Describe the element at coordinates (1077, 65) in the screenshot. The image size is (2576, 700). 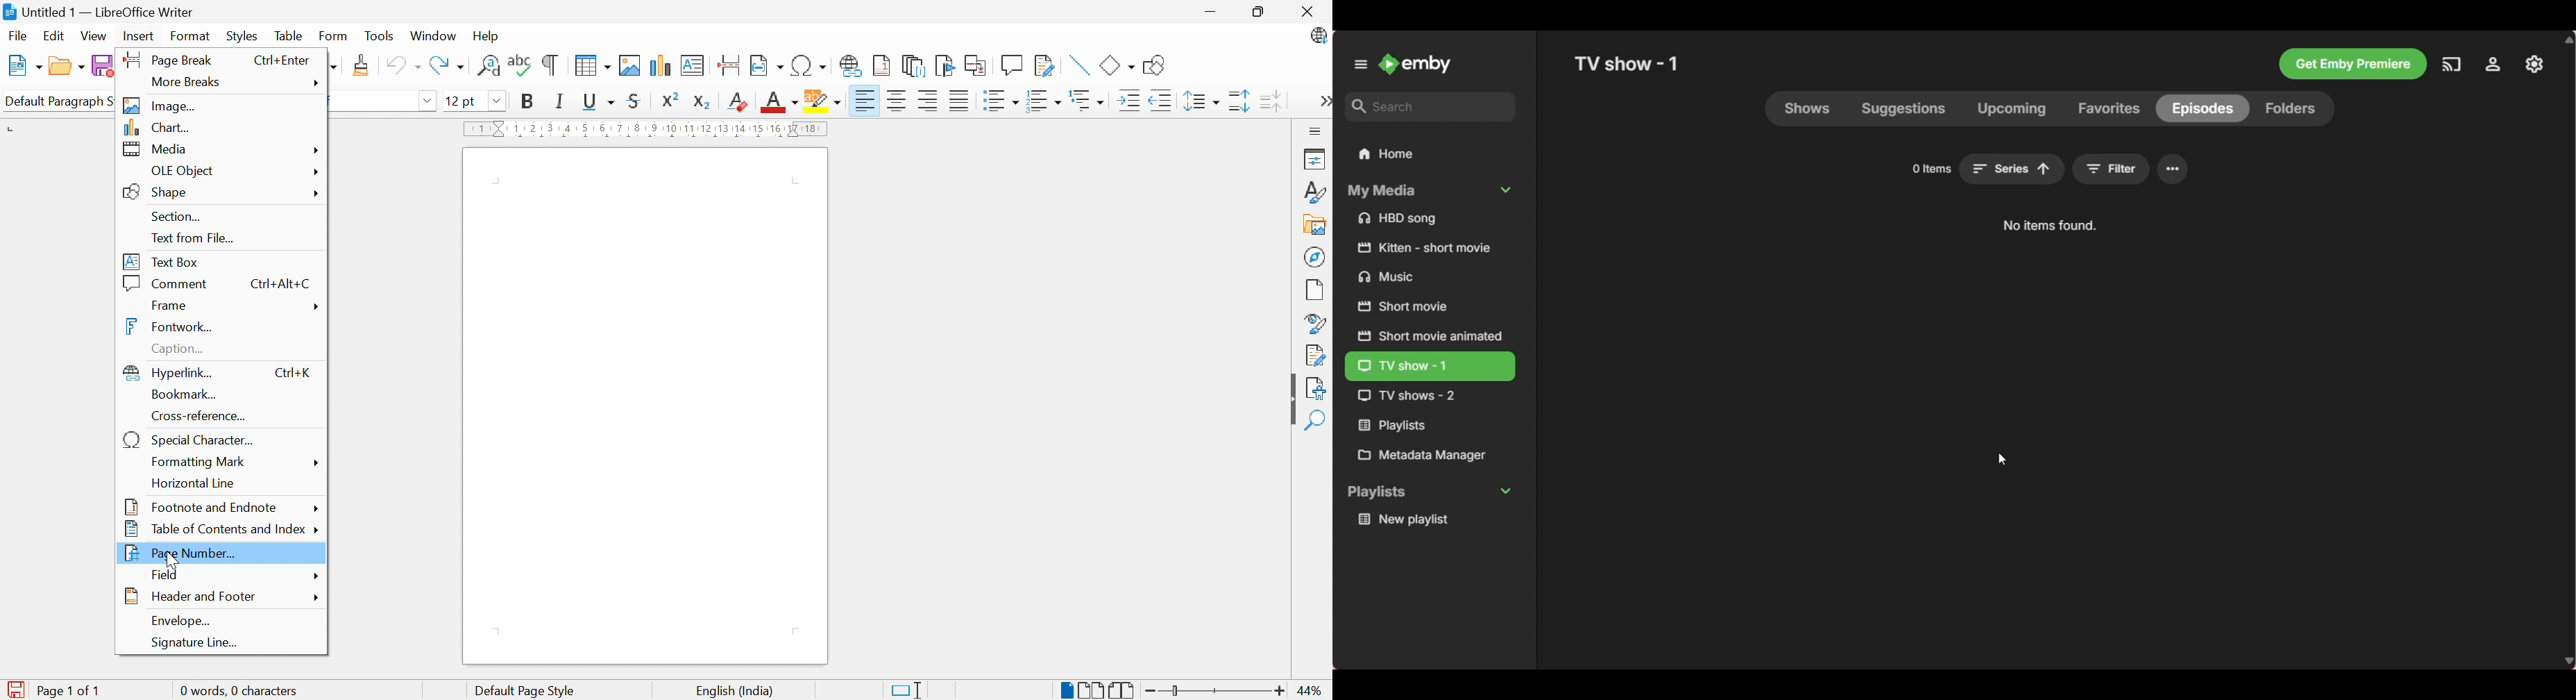
I see `Insert line` at that location.